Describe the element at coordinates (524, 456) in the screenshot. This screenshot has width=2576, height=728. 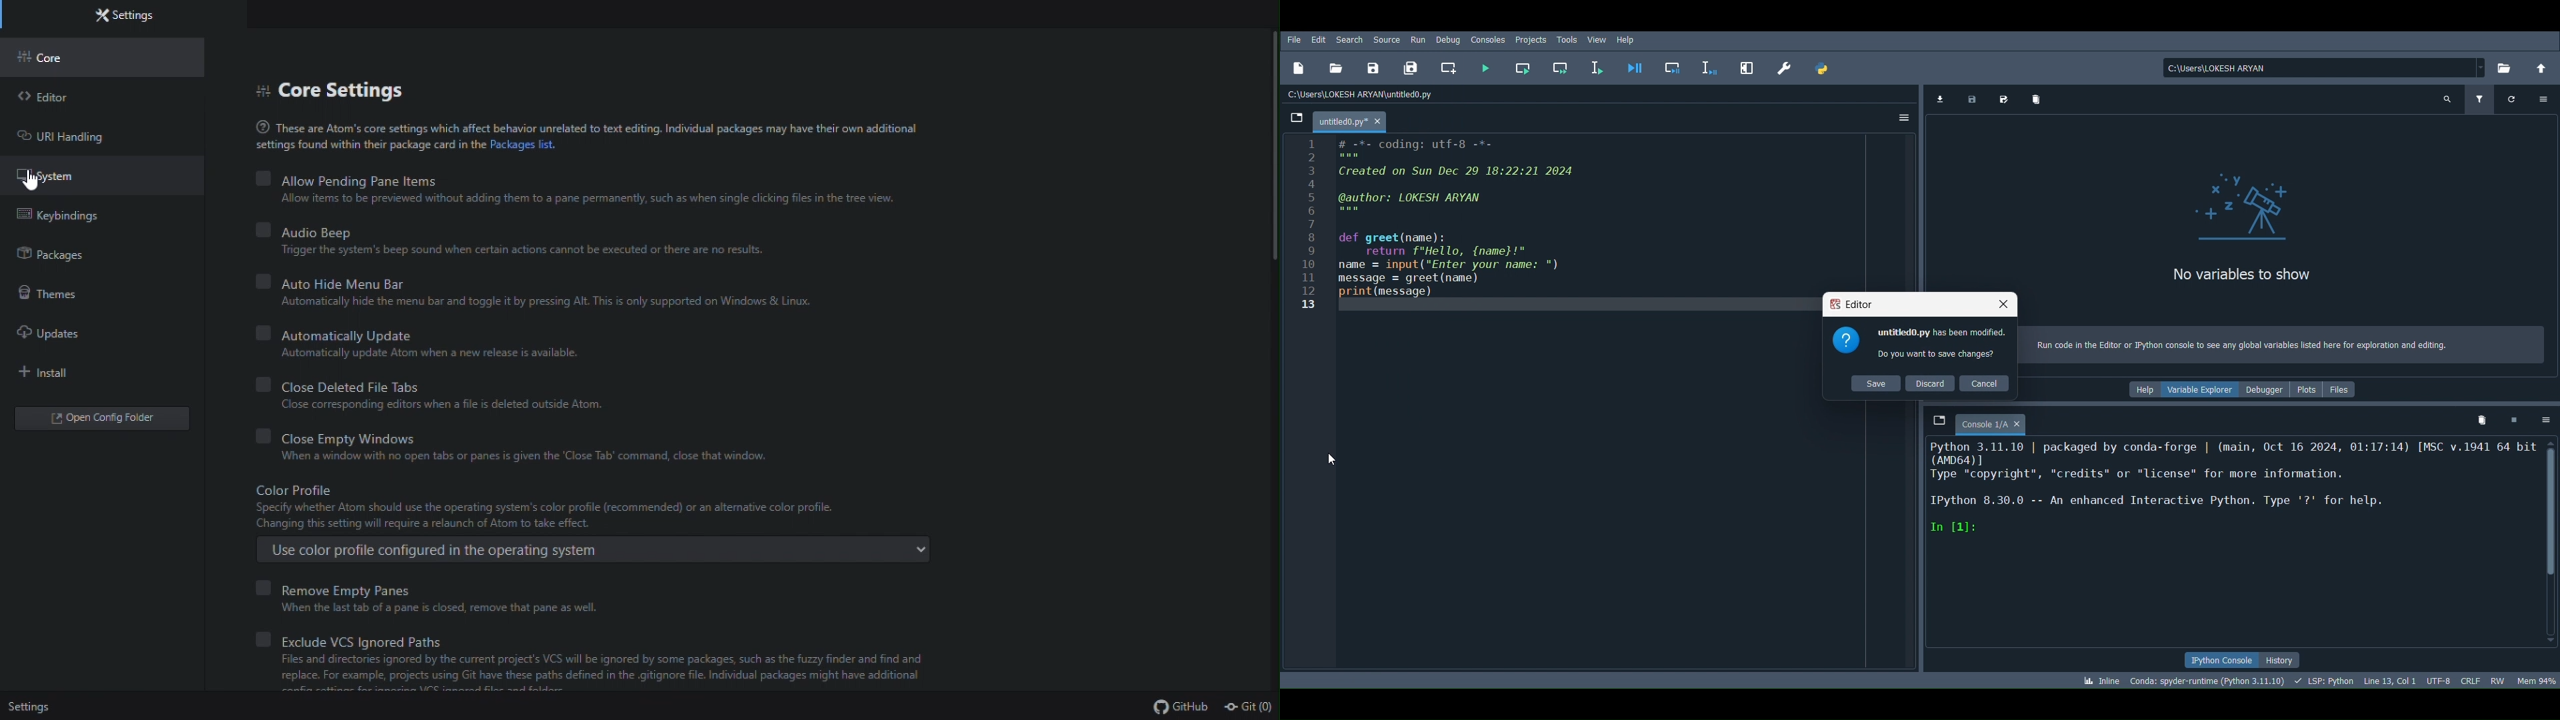
I see `When a window with no open tabs or panes is given the ‘Close Tab’ command, close that window.` at that location.